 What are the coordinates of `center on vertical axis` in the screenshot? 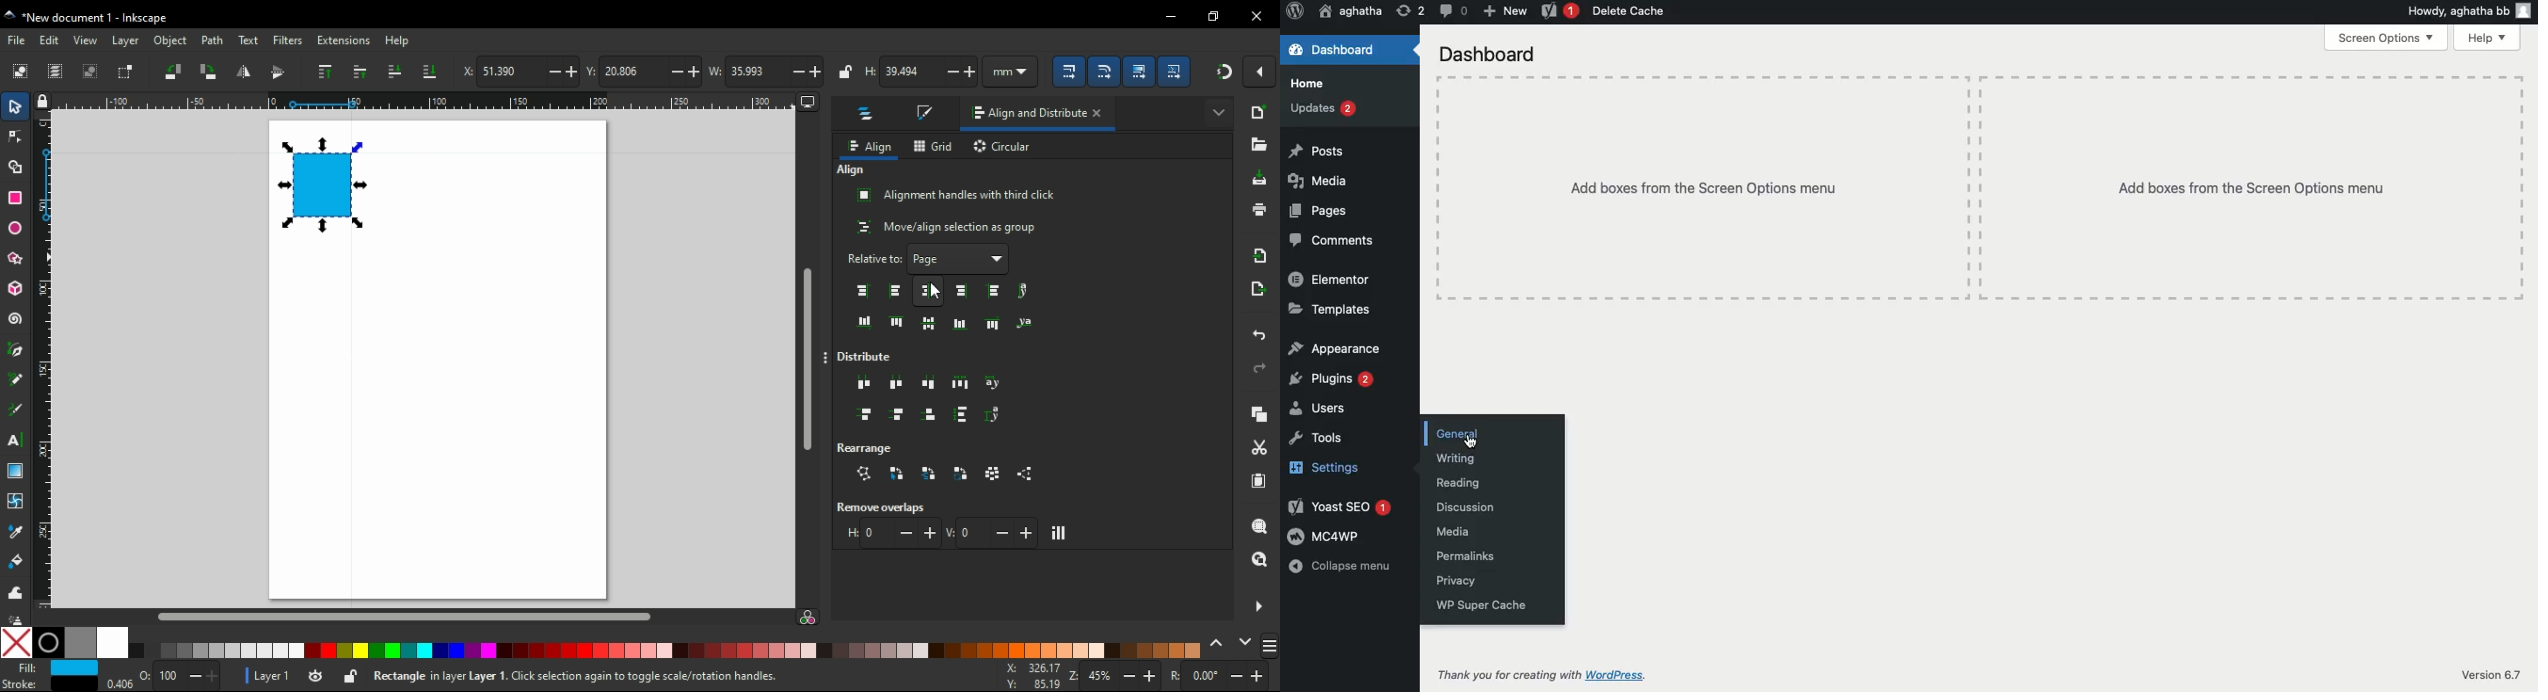 It's located at (931, 290).